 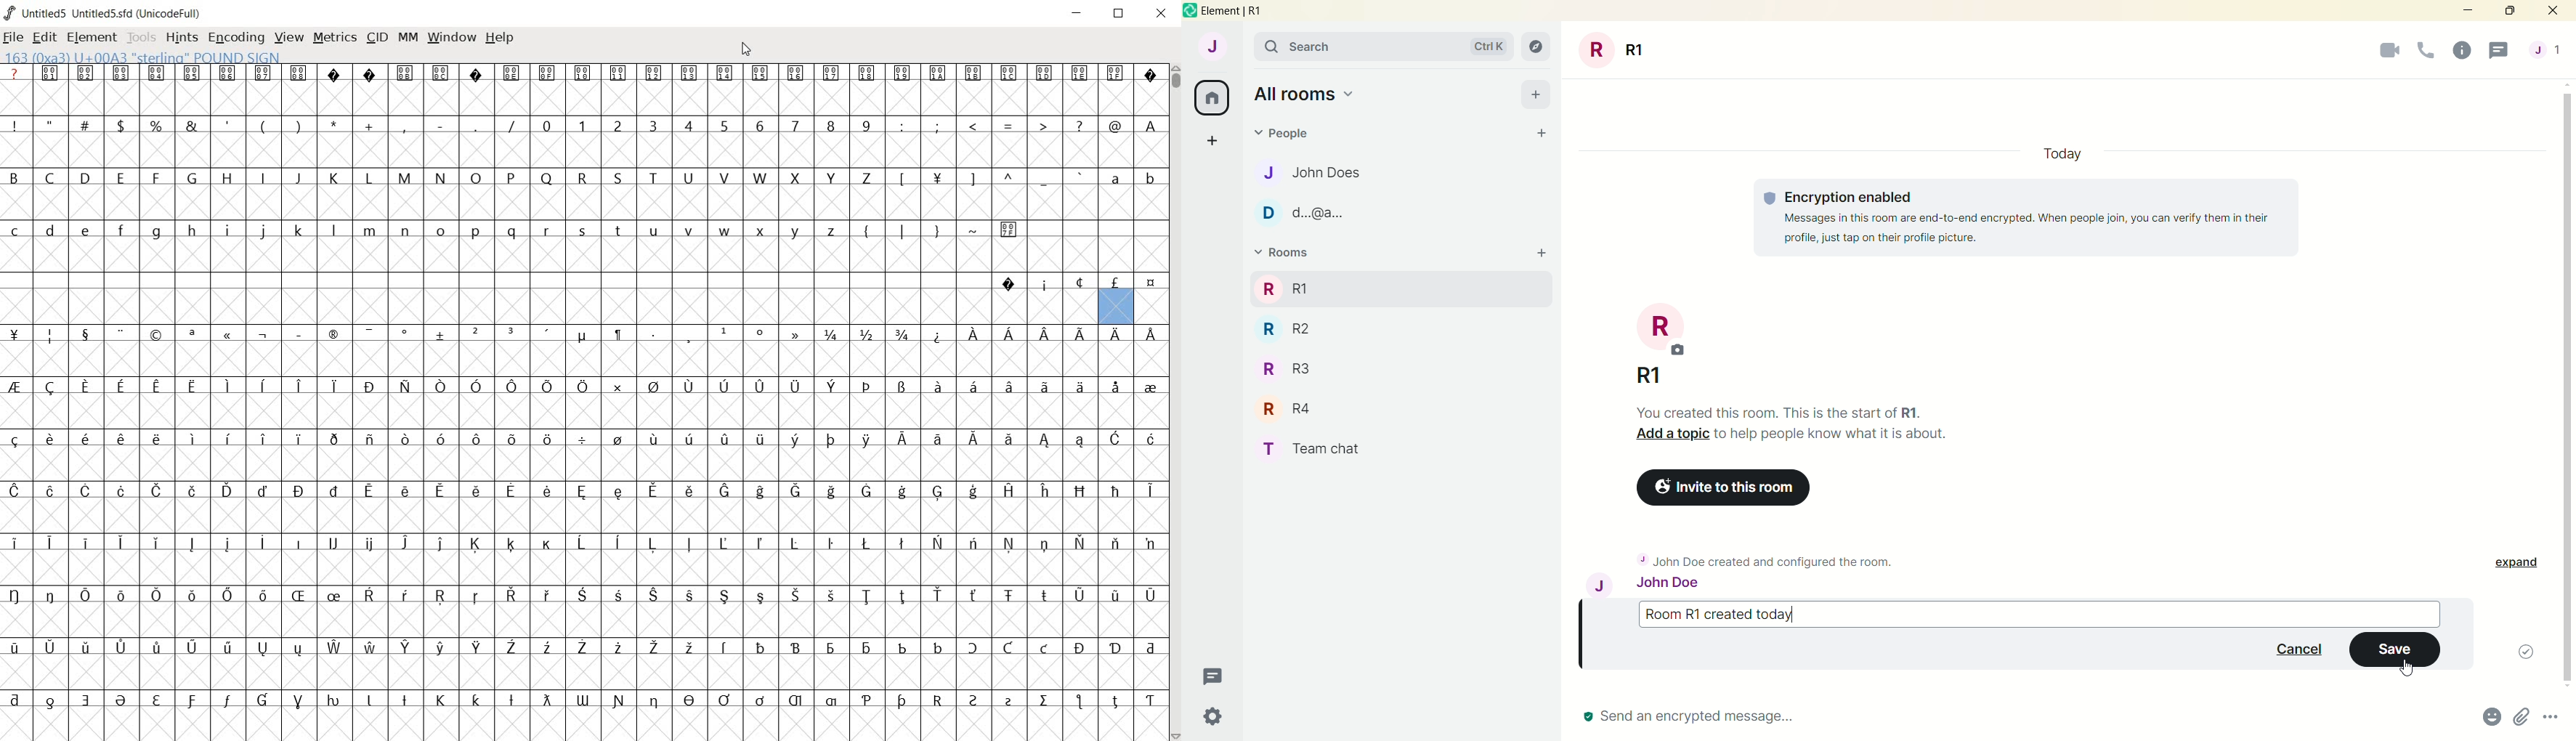 I want to click on minimize, so click(x=2466, y=12).